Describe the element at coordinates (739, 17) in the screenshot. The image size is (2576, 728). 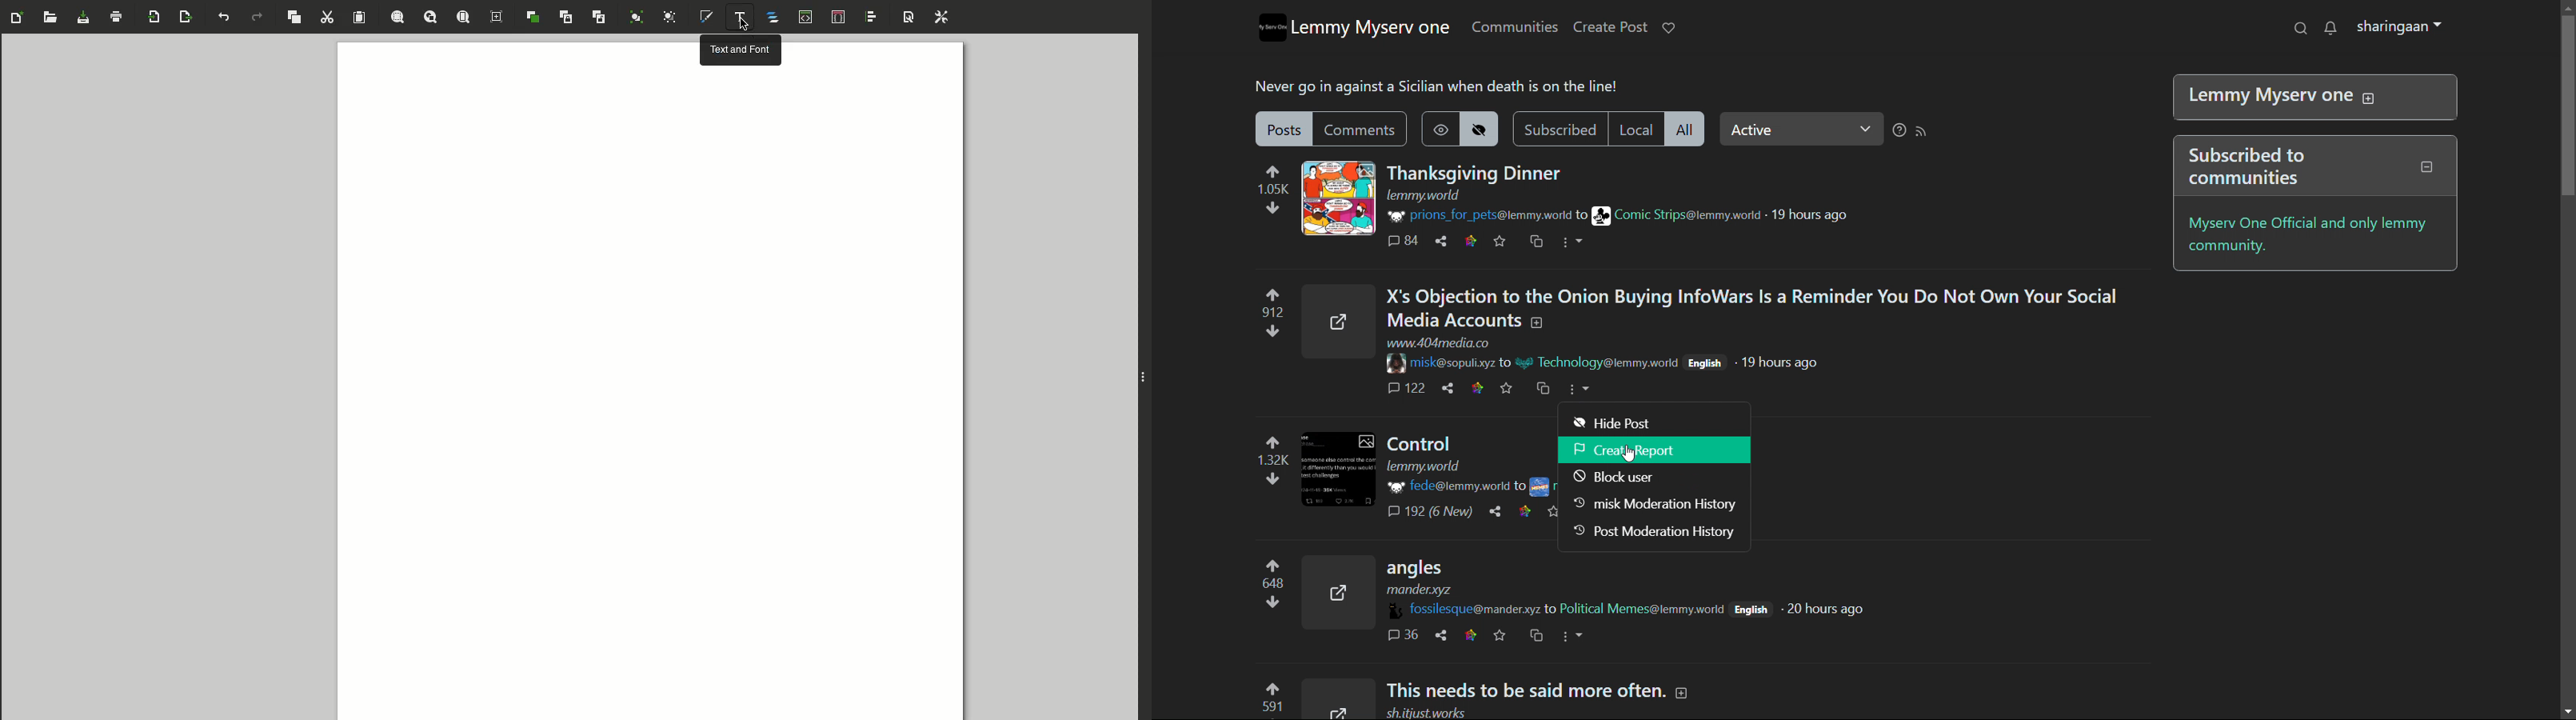
I see `Text selected` at that location.